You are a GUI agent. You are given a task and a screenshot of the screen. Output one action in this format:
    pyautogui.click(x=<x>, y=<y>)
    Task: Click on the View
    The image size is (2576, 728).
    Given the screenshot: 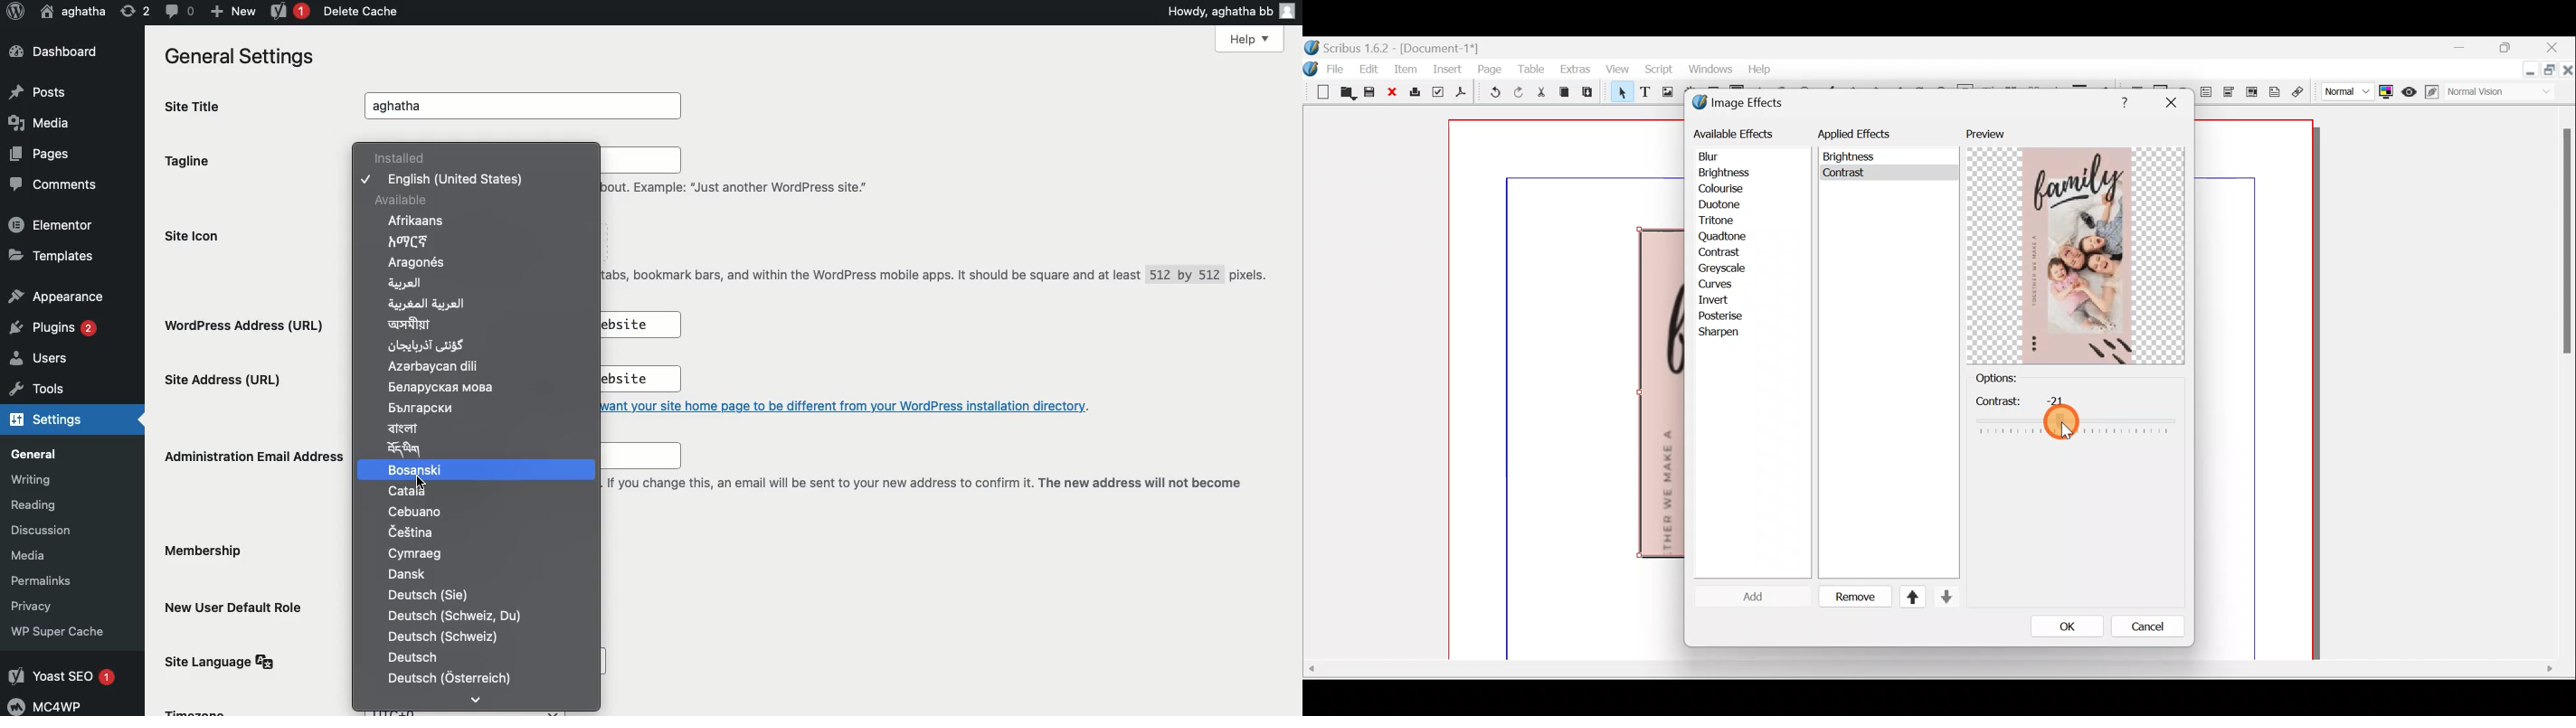 What is the action you would take?
    pyautogui.click(x=1616, y=70)
    